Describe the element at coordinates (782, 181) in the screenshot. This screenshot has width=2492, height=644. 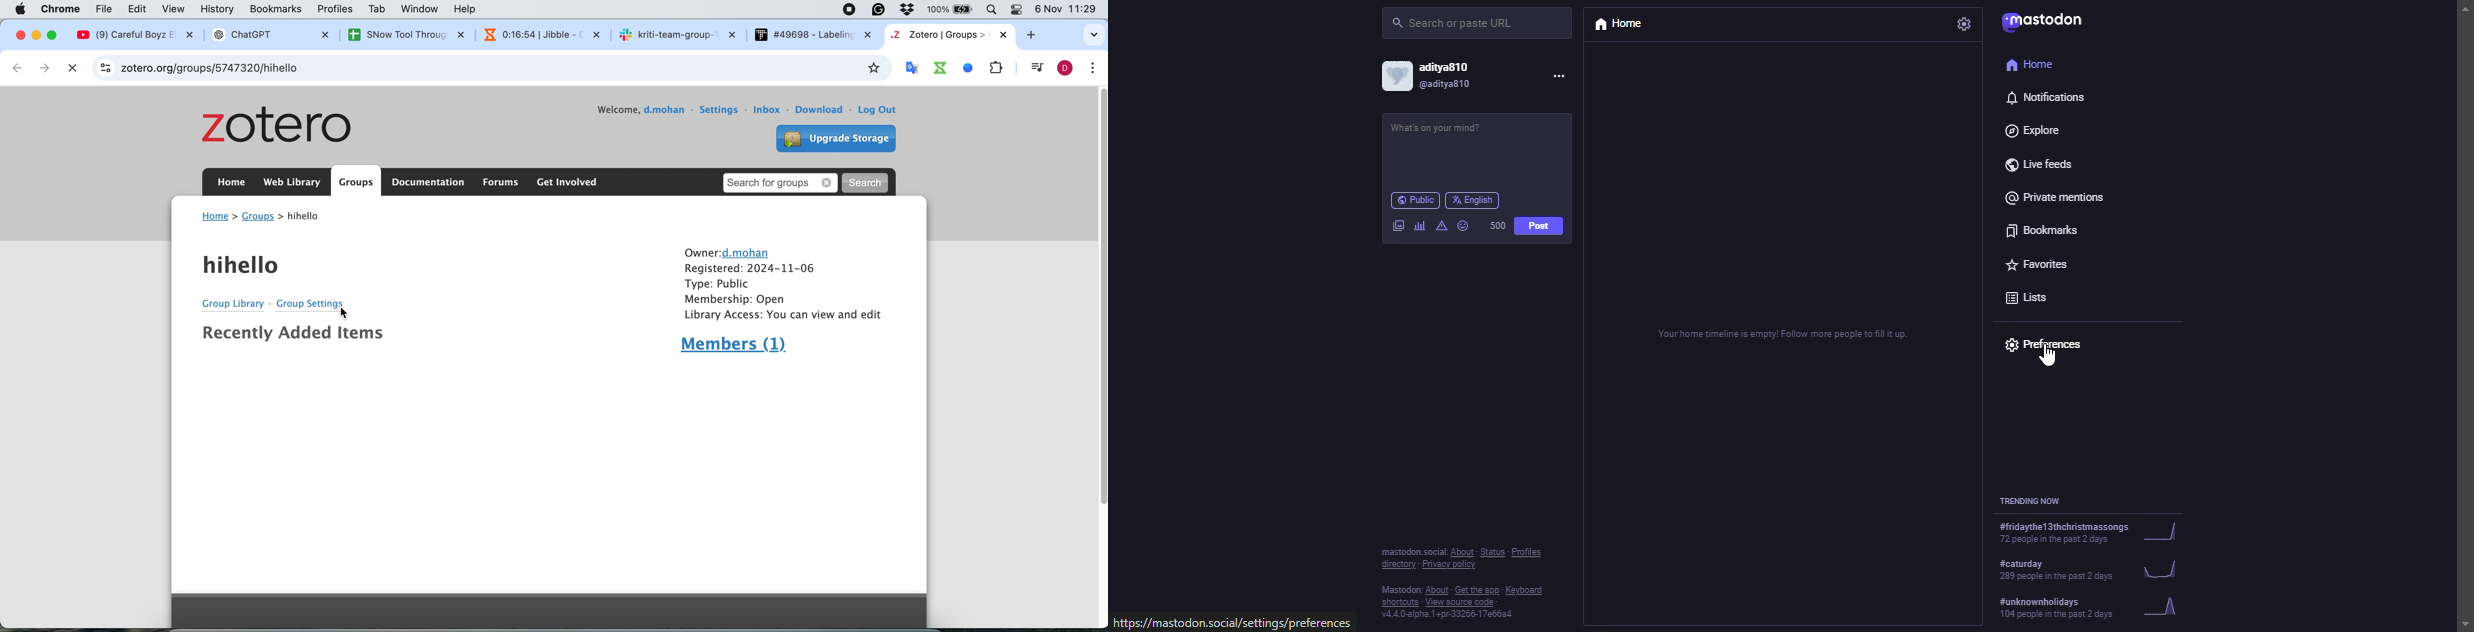
I see `search for groups` at that location.